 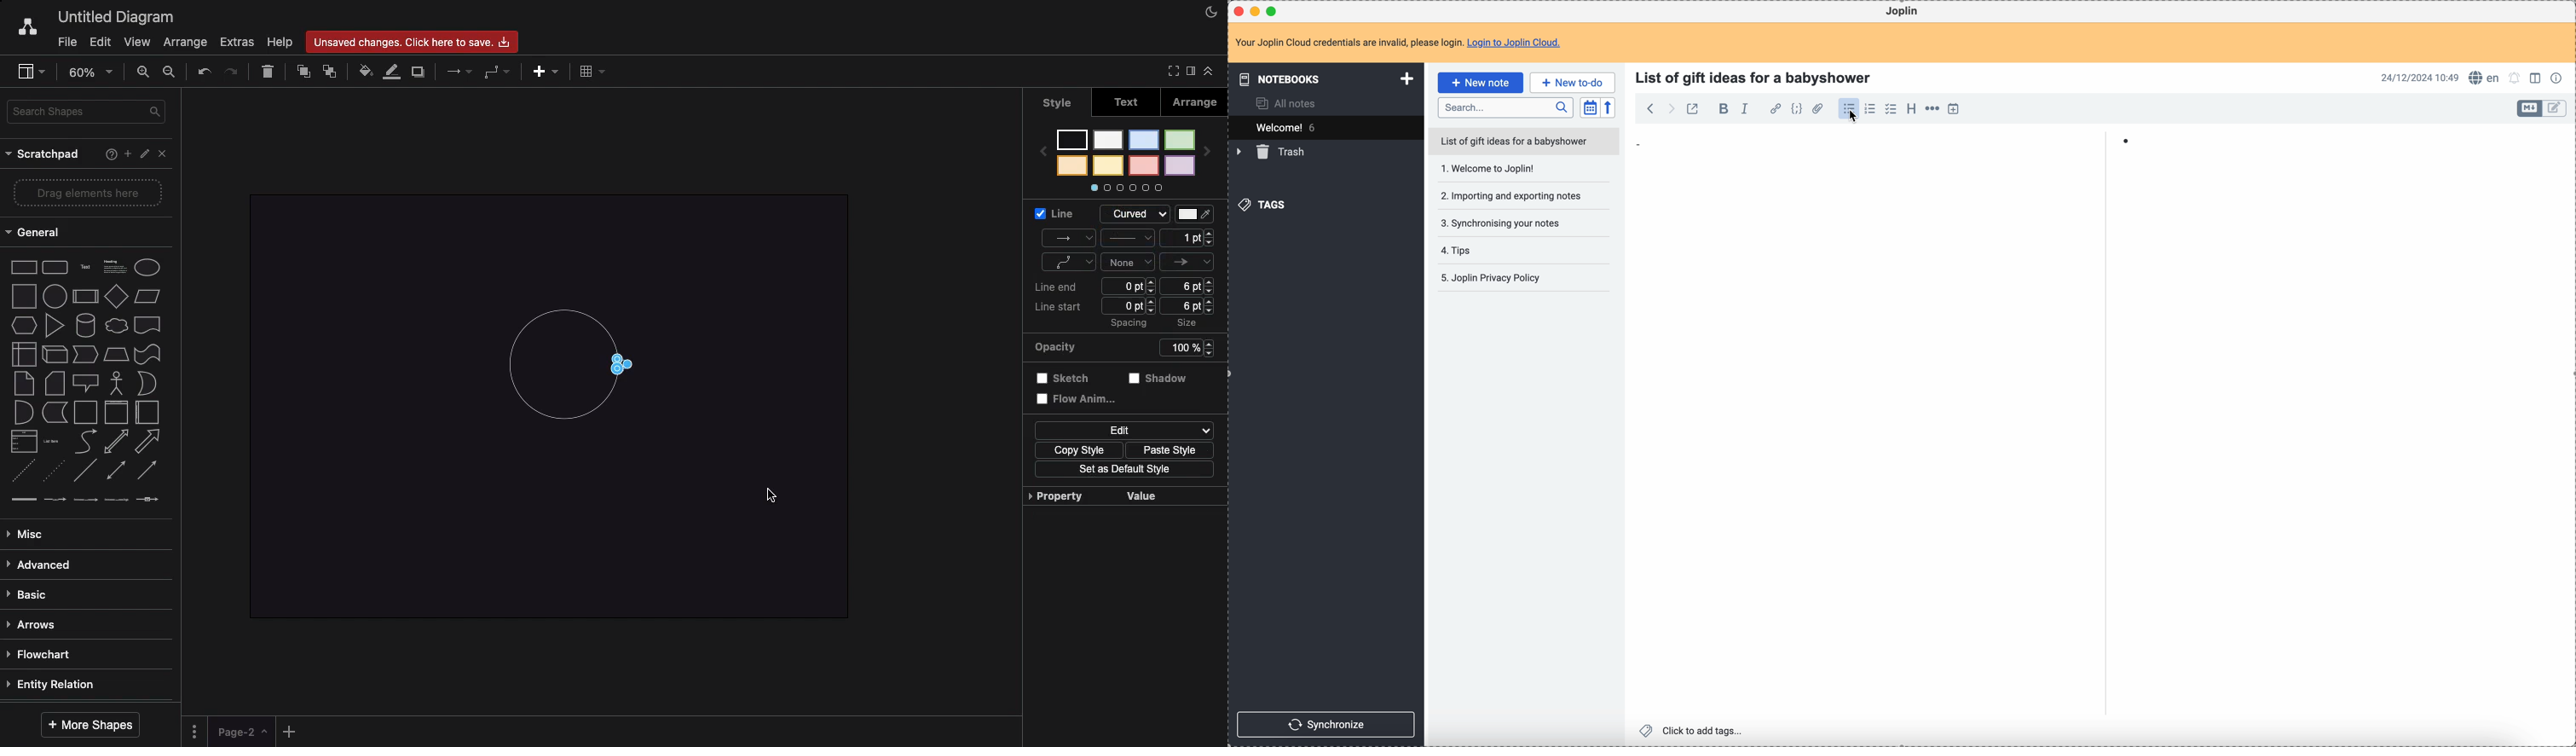 I want to click on close Joplin, so click(x=1238, y=11).